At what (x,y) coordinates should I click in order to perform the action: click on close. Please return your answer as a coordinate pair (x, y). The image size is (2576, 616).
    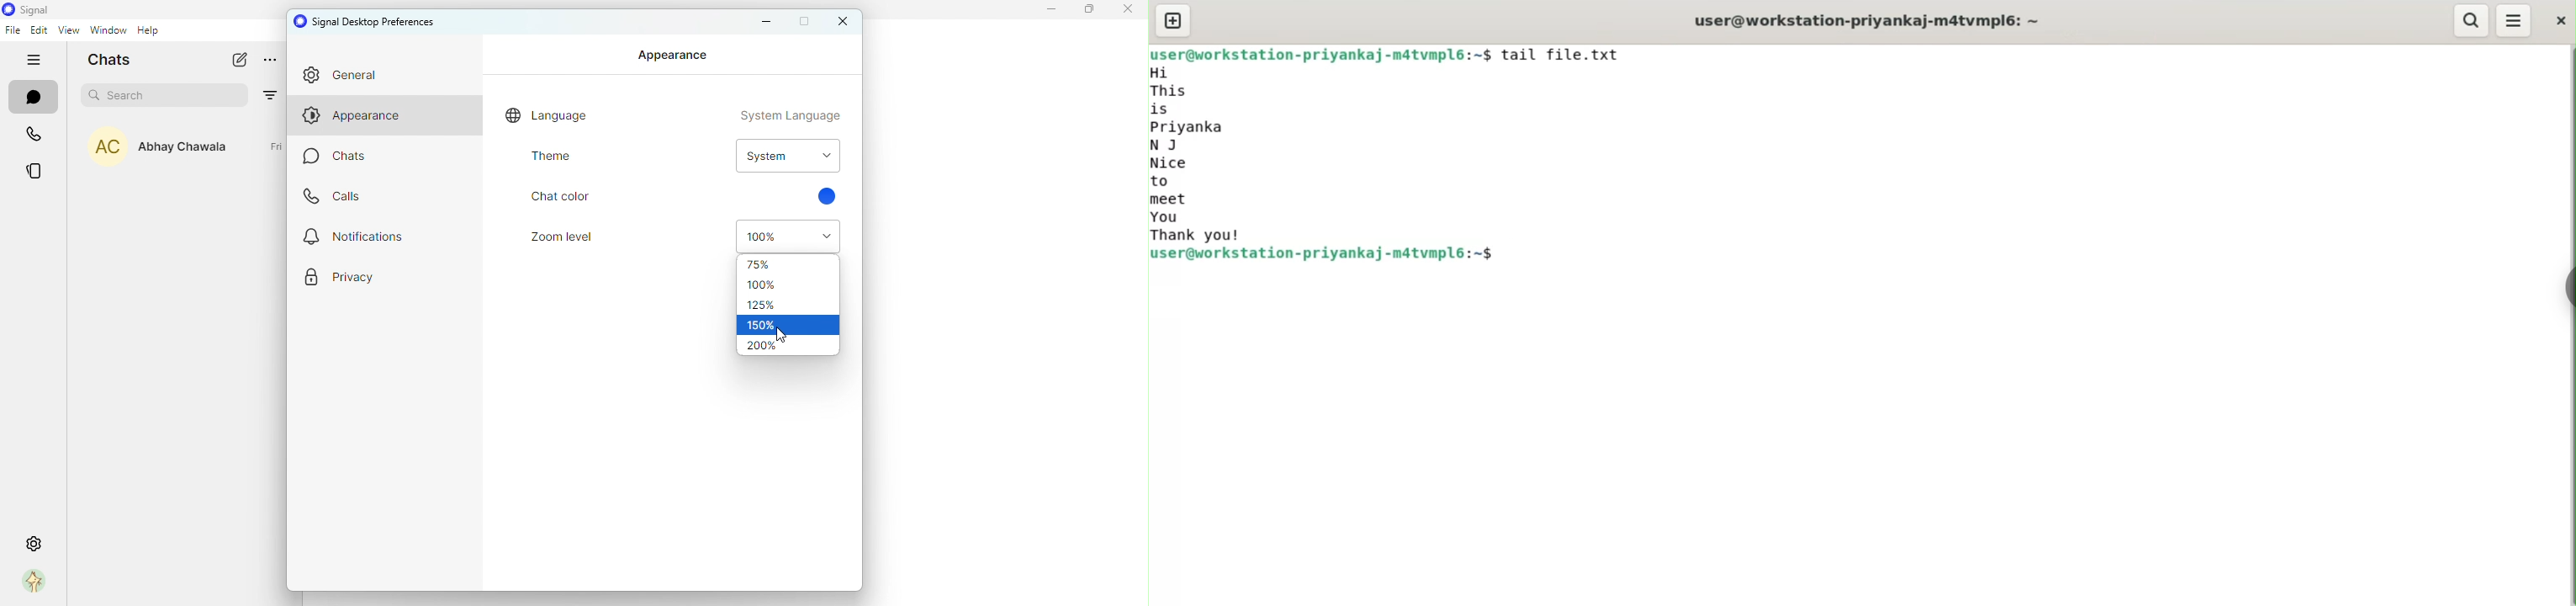
    Looking at the image, I should click on (842, 22).